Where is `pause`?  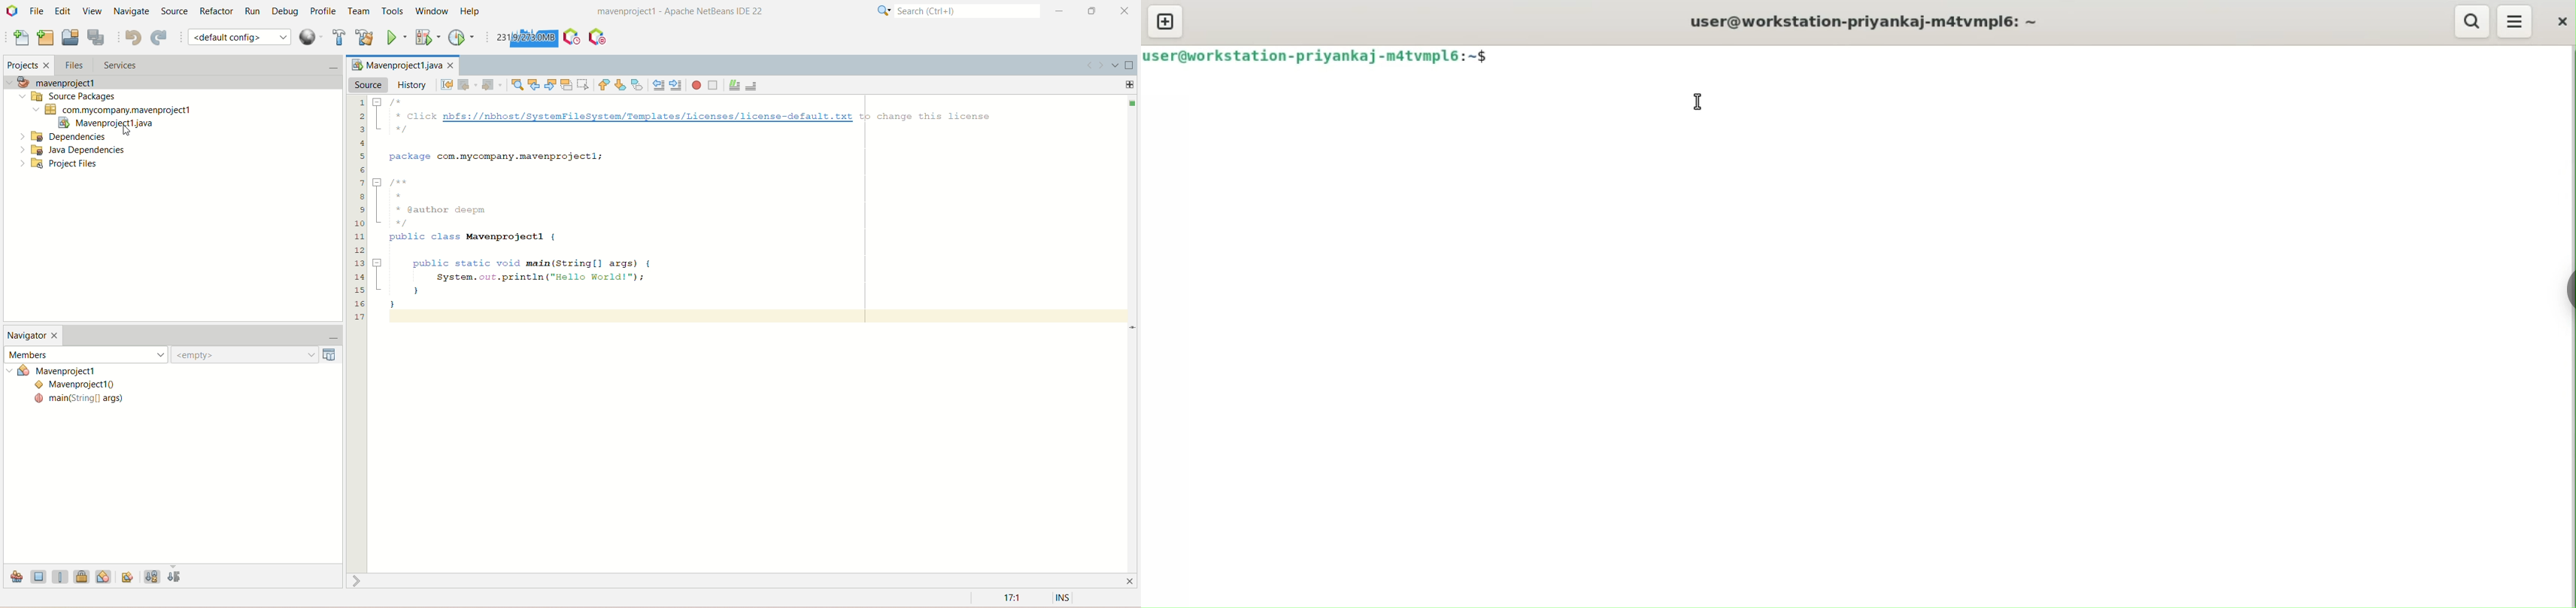 pause is located at coordinates (598, 34).